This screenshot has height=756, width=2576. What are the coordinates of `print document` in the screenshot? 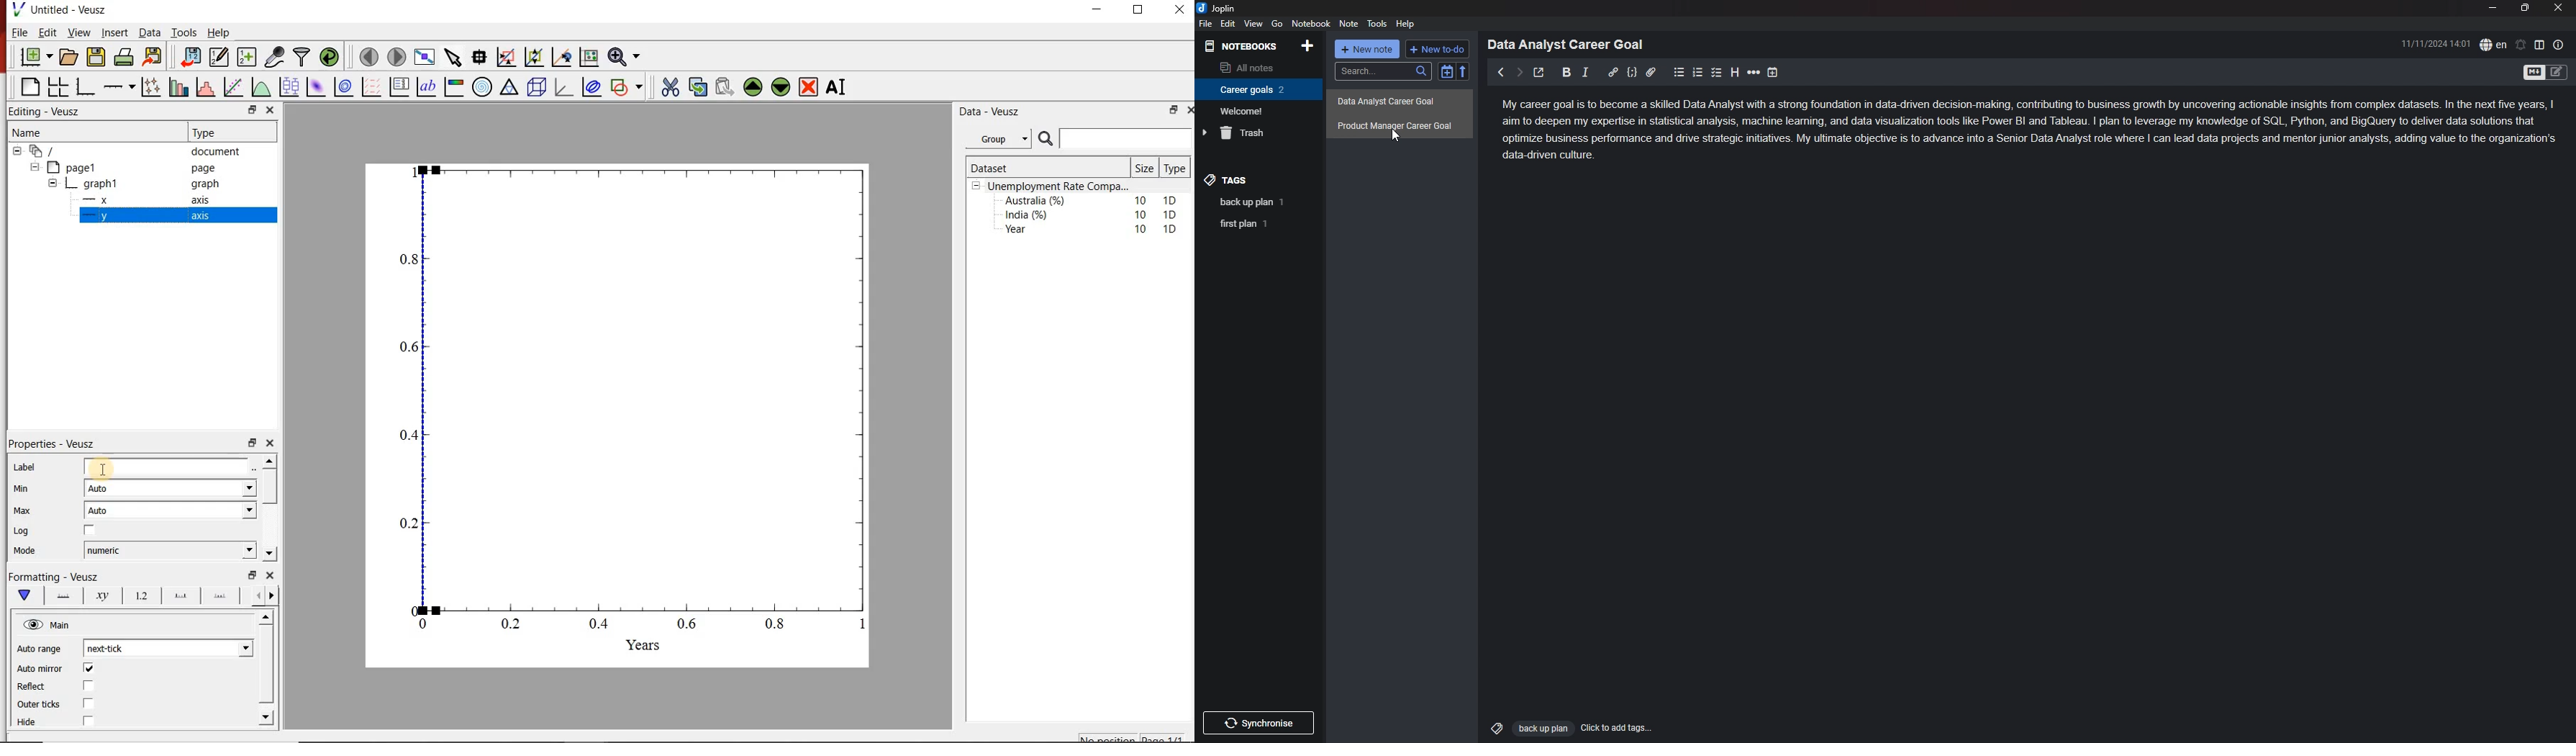 It's located at (124, 56).